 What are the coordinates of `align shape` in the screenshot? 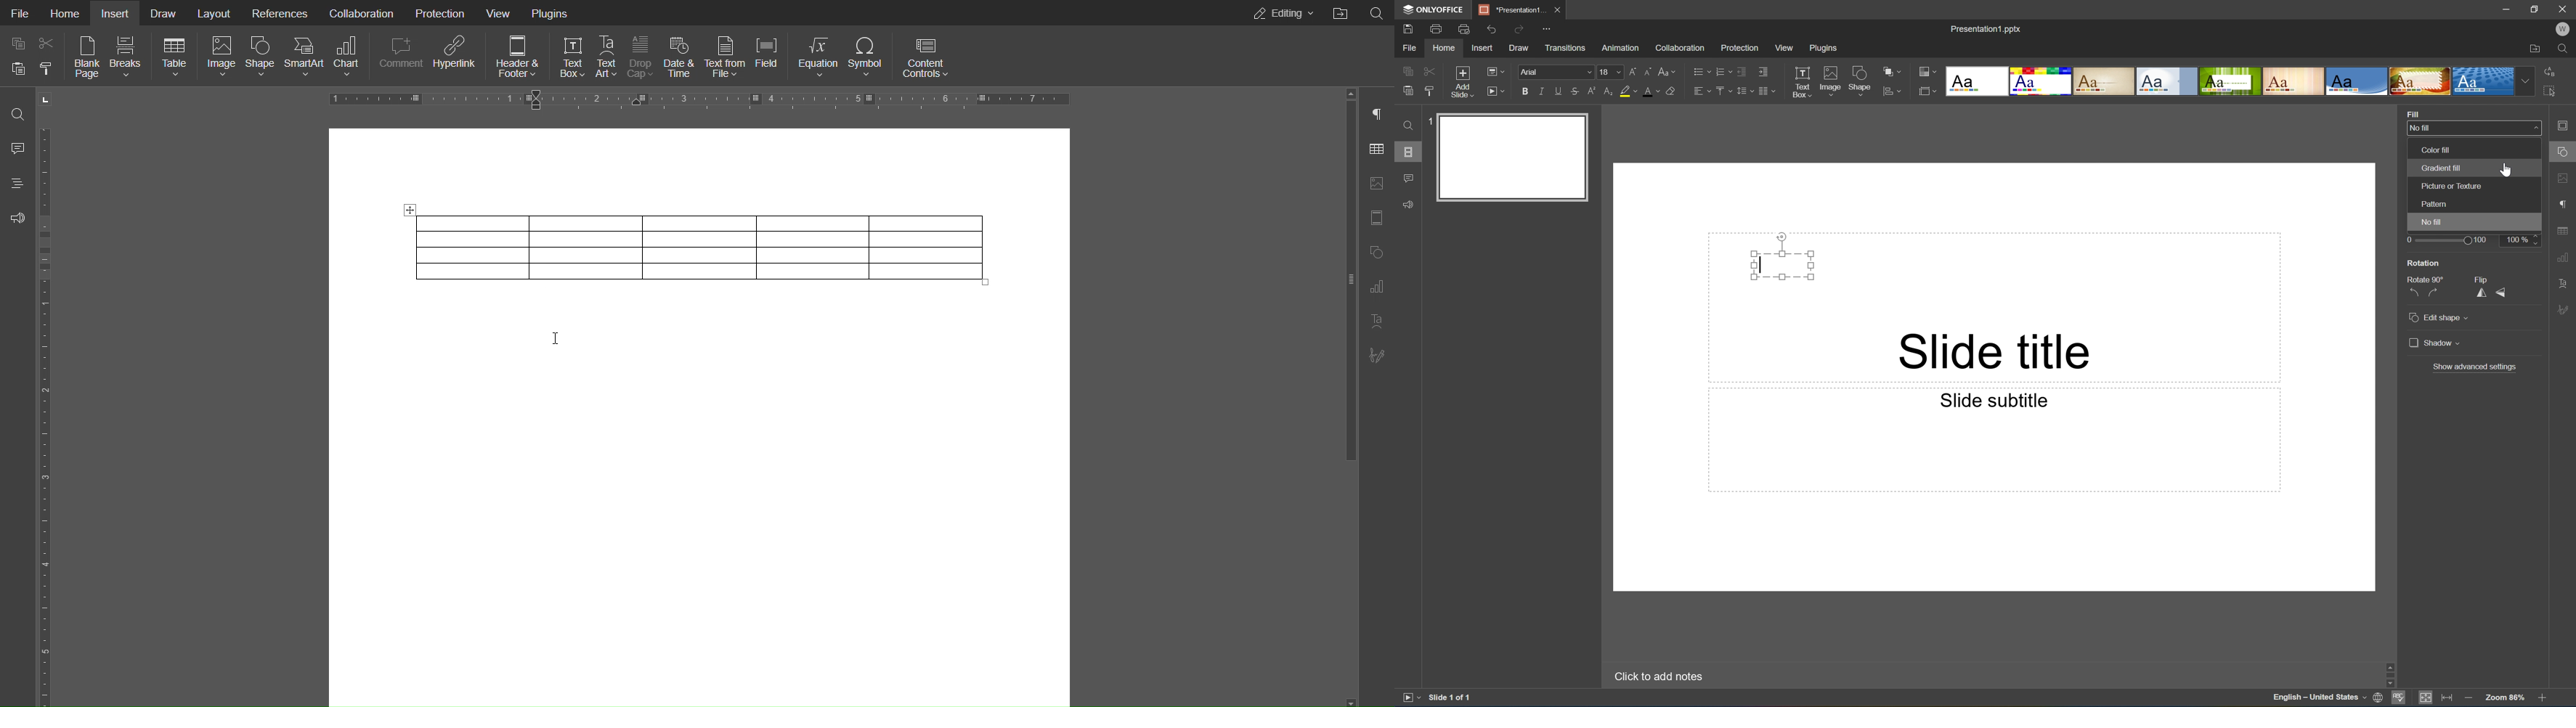 It's located at (1894, 92).